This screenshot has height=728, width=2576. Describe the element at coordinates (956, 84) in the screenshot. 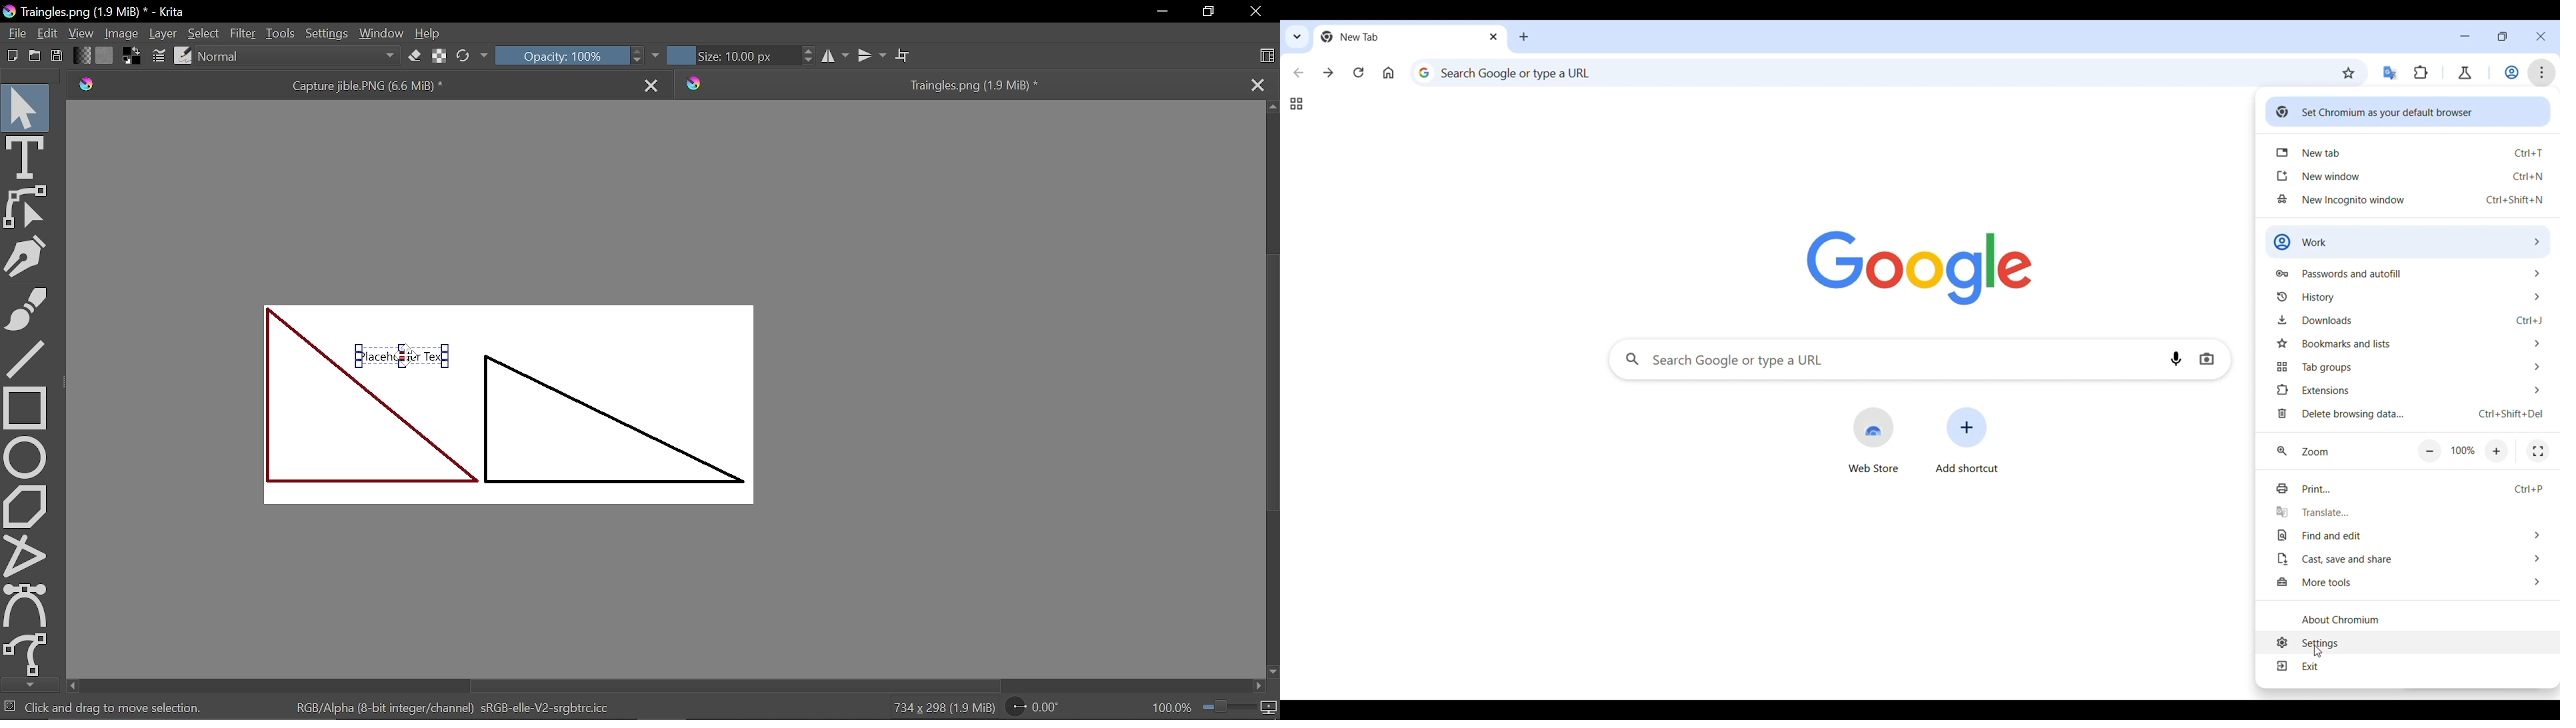

I see `Traingles.png (1.9 MiB) *` at that location.